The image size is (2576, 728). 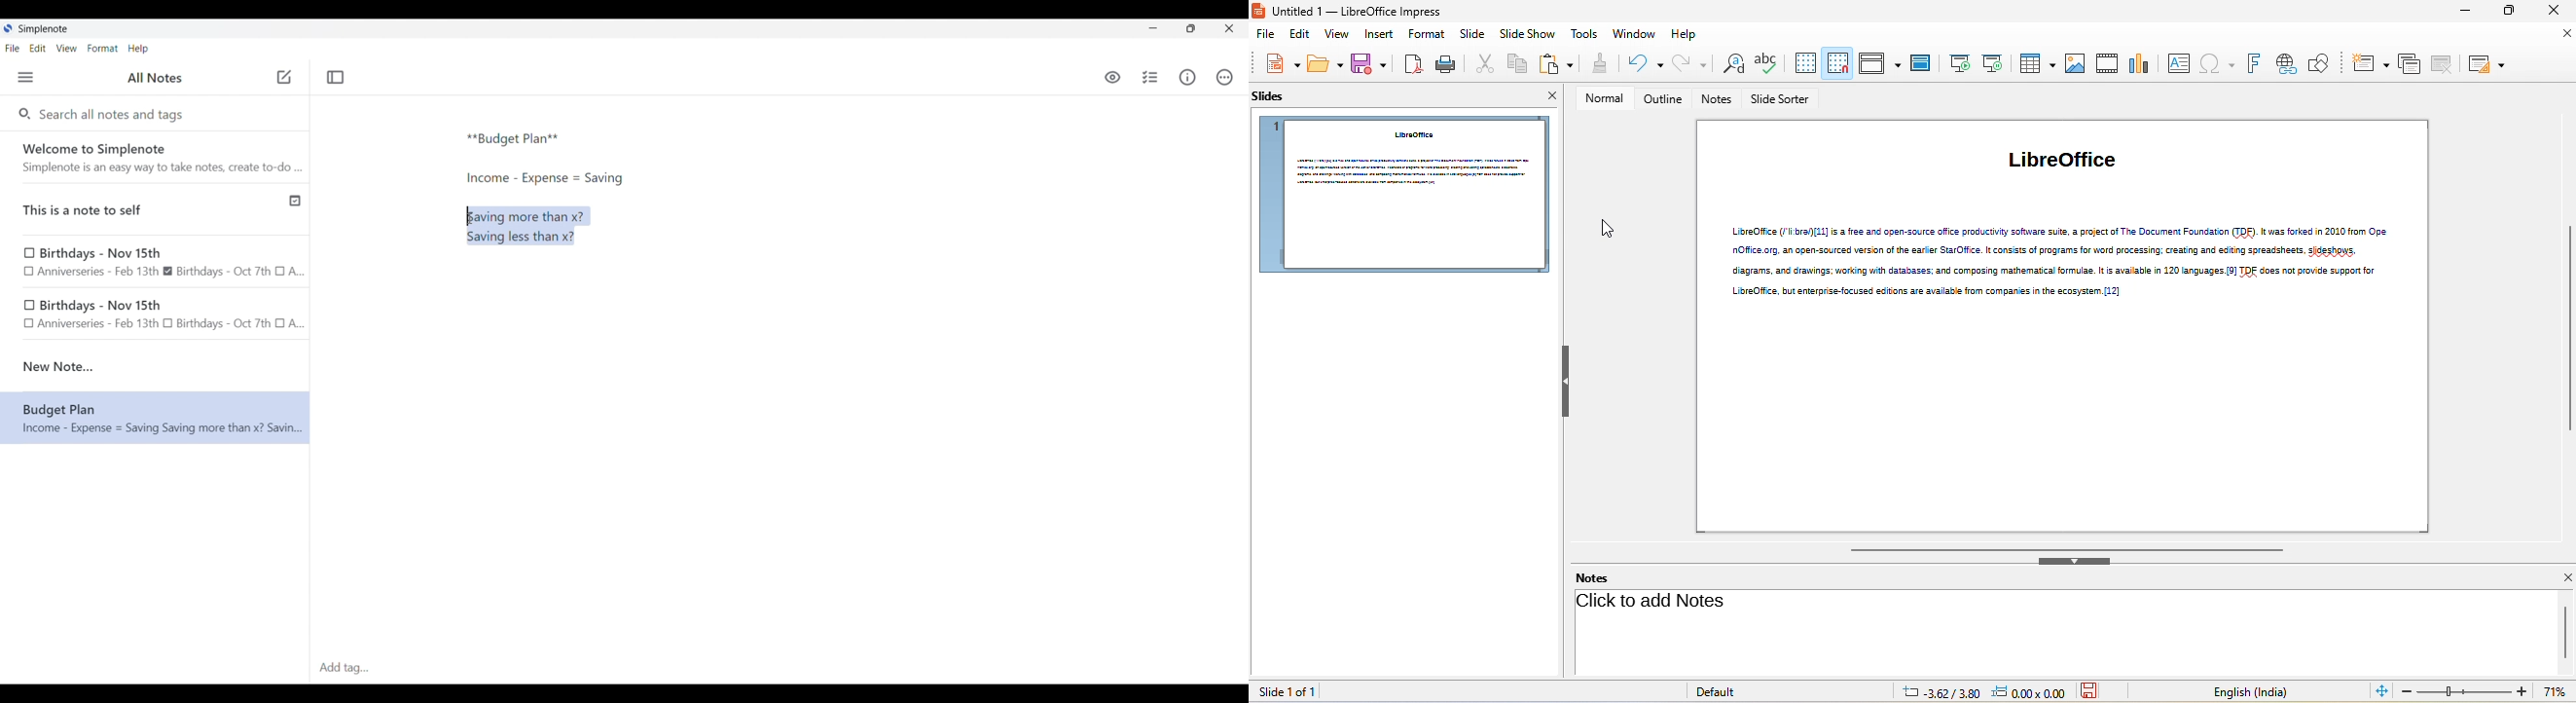 I want to click on tools, so click(x=1586, y=35).